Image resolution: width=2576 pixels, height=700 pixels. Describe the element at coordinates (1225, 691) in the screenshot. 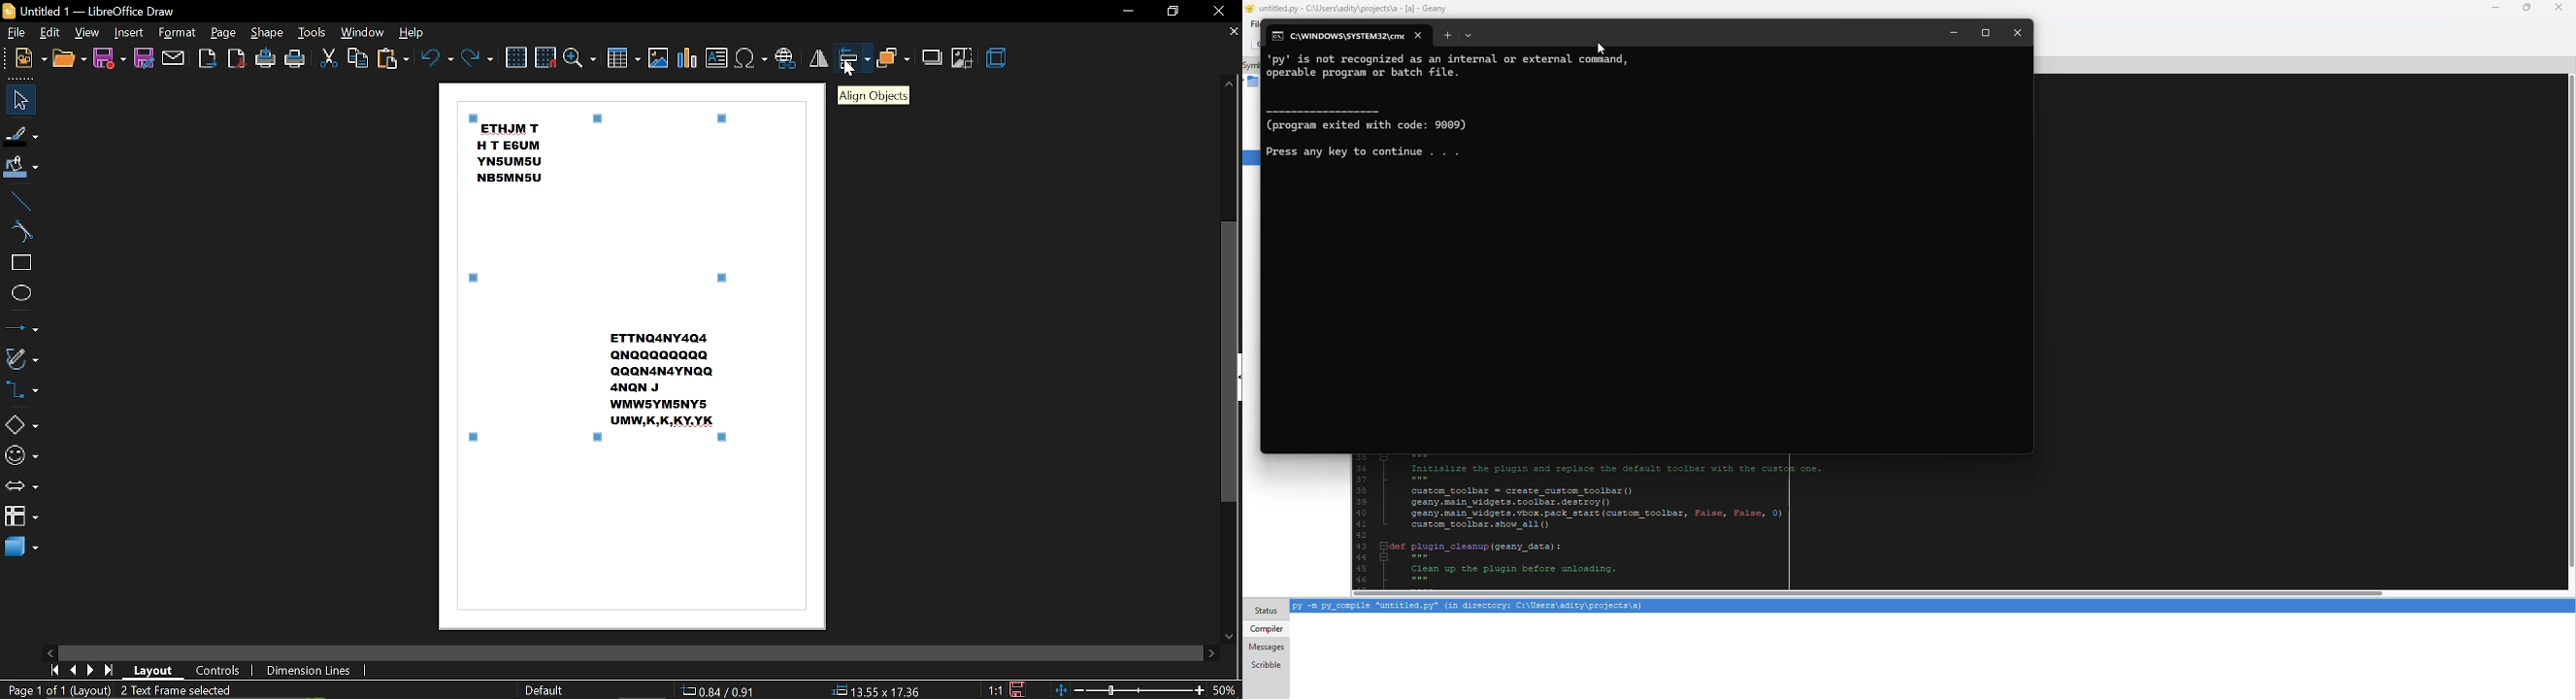

I see `50%` at that location.